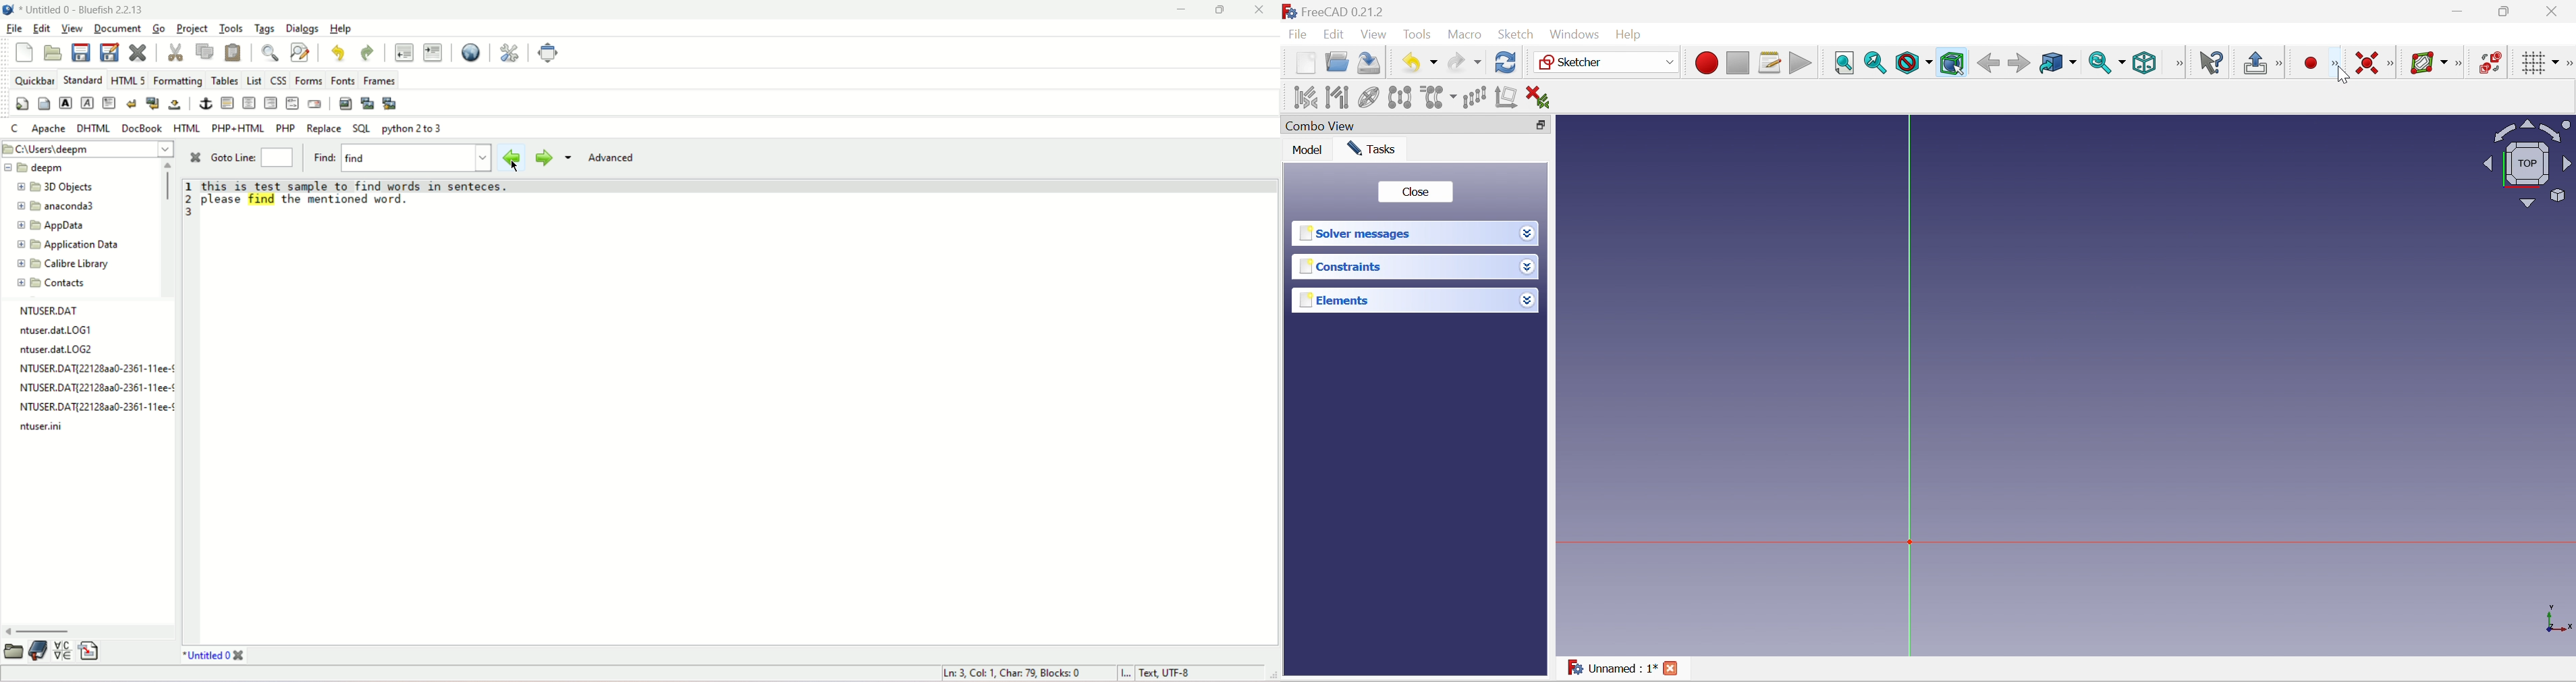 This screenshot has height=700, width=2576. Describe the element at coordinates (23, 52) in the screenshot. I see `new` at that location.